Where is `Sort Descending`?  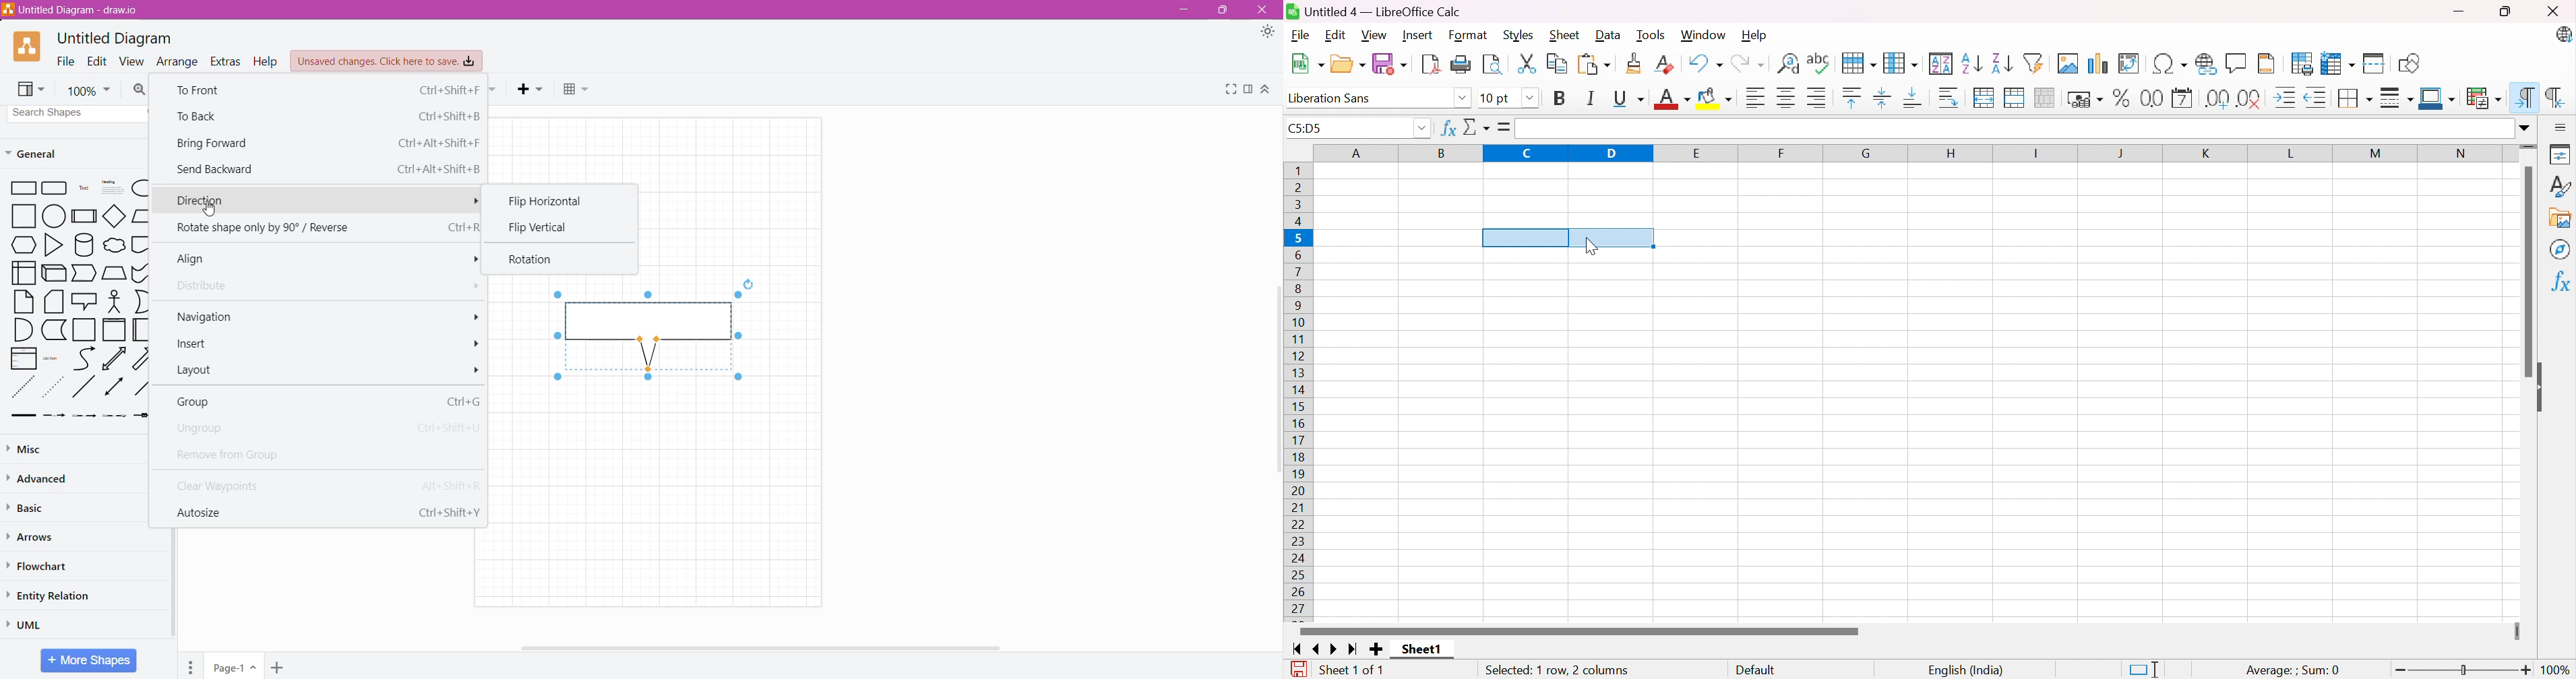
Sort Descending is located at coordinates (2002, 61).